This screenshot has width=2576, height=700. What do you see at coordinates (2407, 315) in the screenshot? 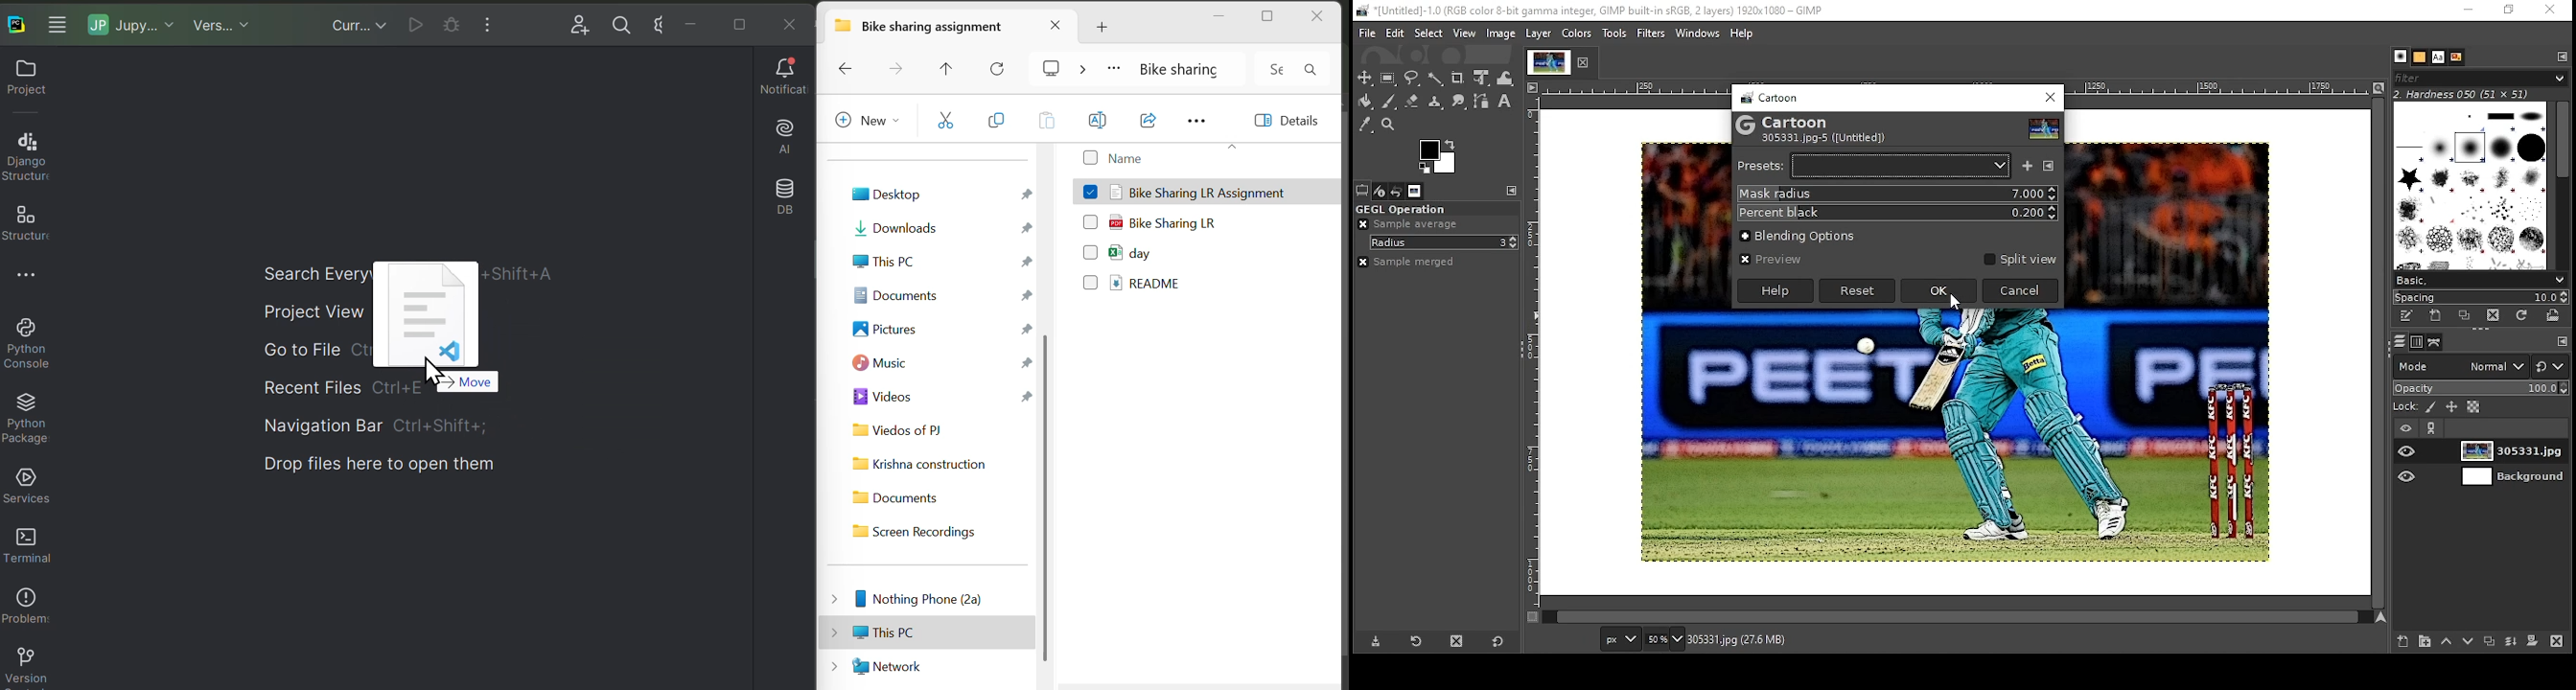
I see `edit this brush` at bounding box center [2407, 315].